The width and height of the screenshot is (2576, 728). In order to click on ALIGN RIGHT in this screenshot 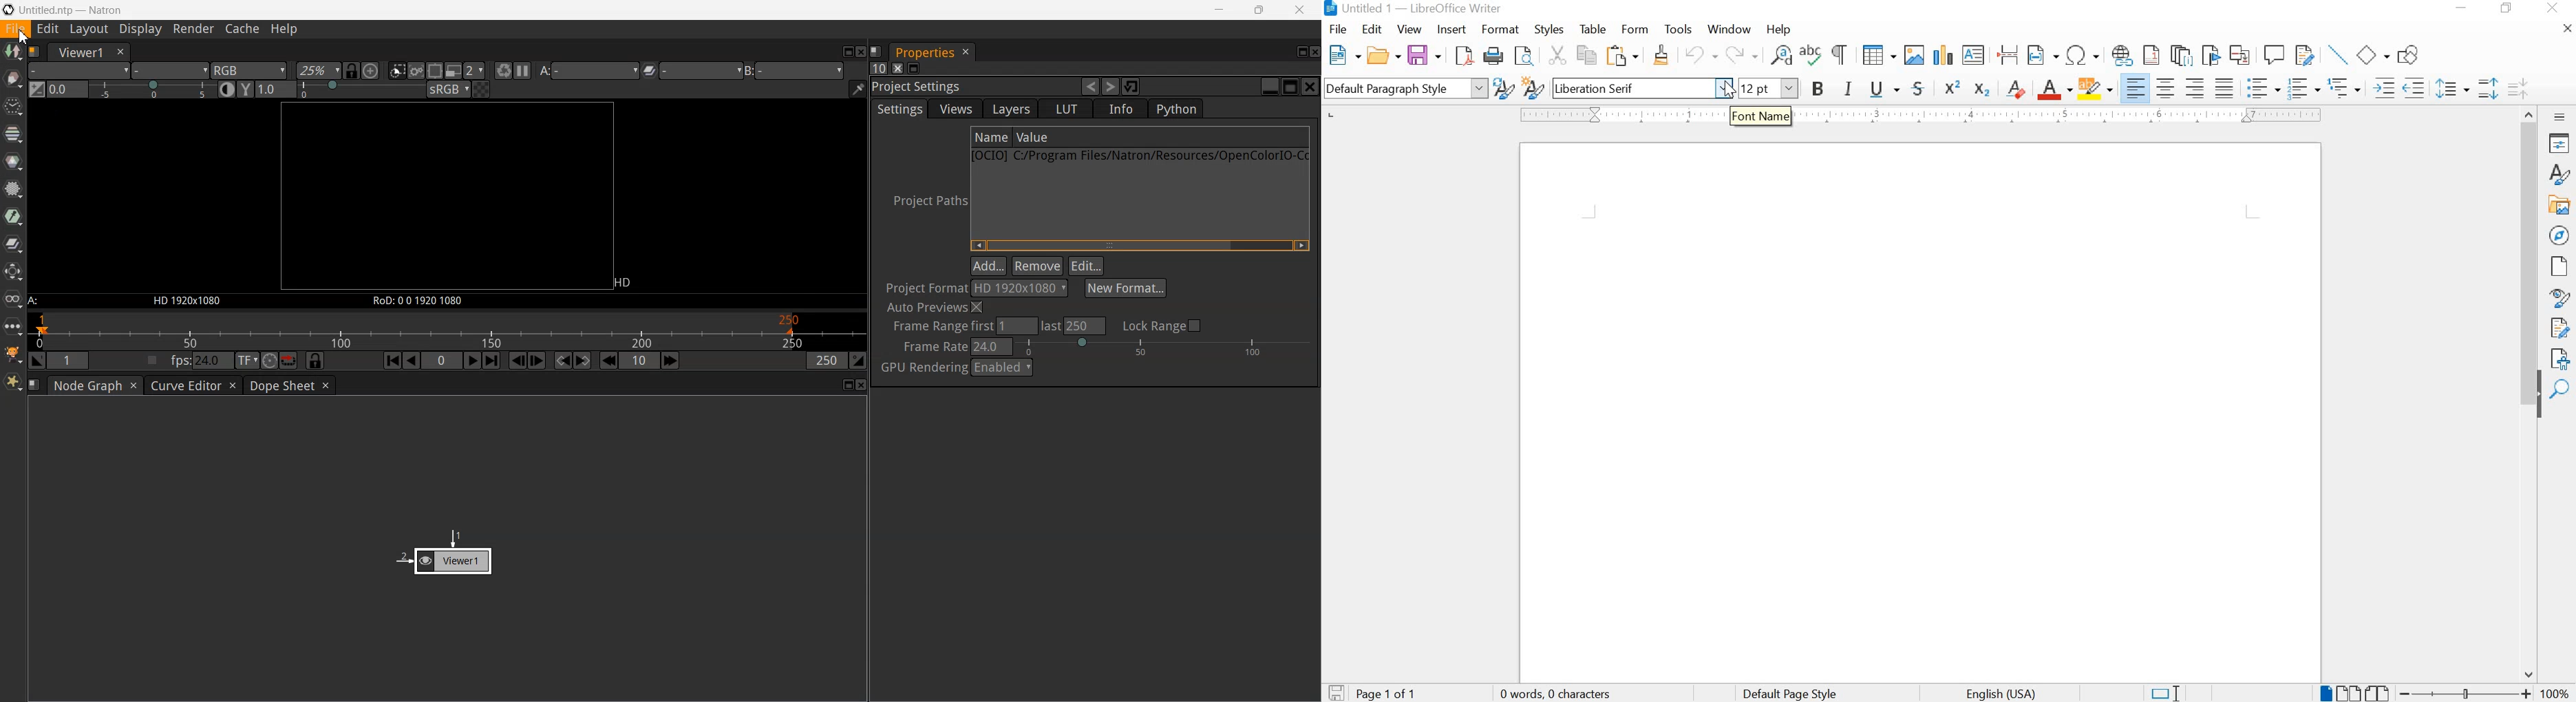, I will do `click(2197, 88)`.